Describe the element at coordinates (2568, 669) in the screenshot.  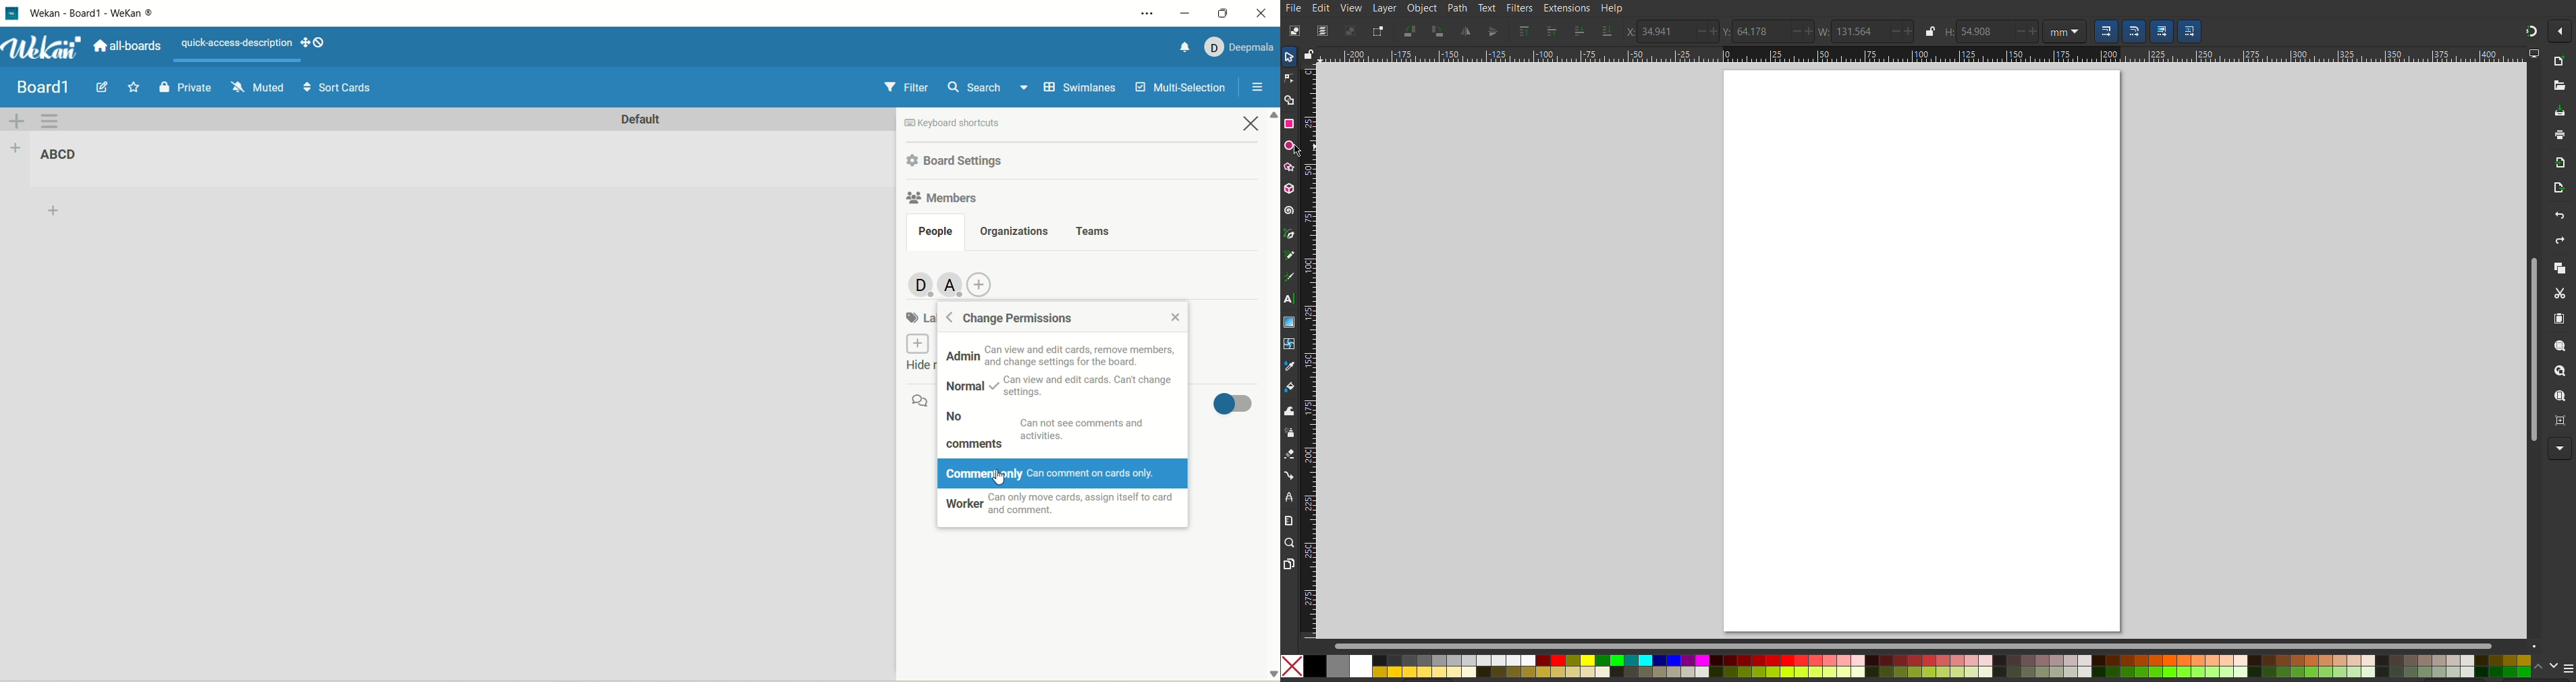
I see `menu` at that location.